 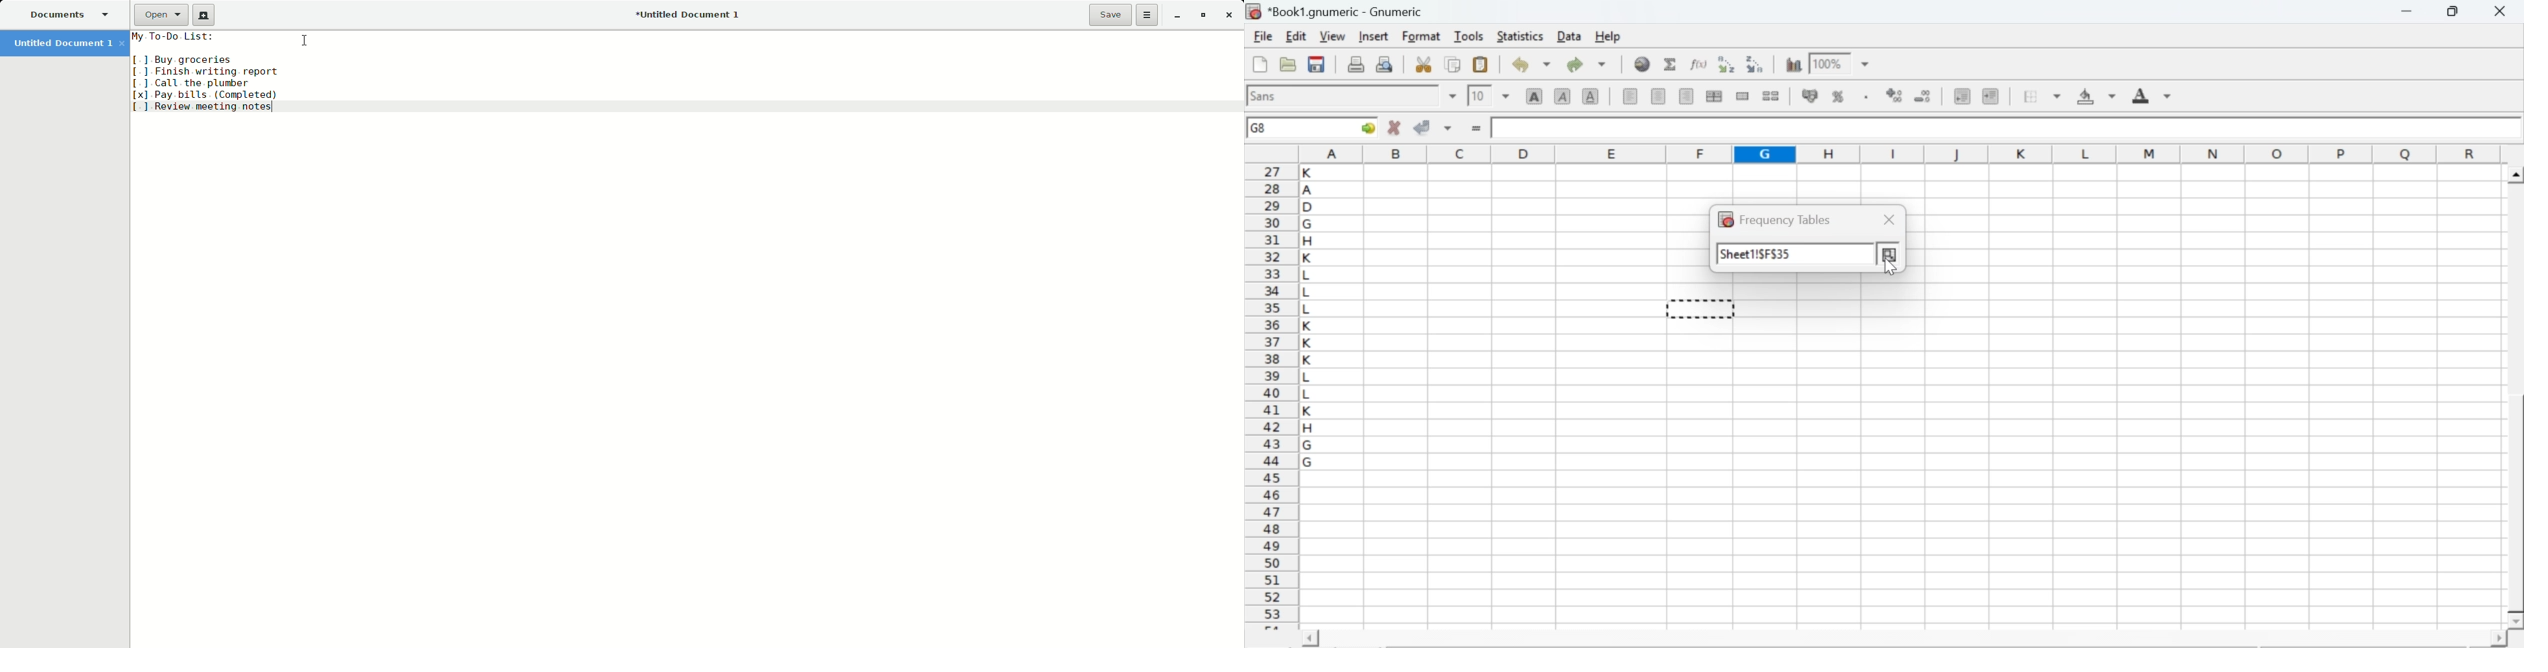 What do you see at coordinates (1309, 393) in the screenshot?
I see `alphabets` at bounding box center [1309, 393].